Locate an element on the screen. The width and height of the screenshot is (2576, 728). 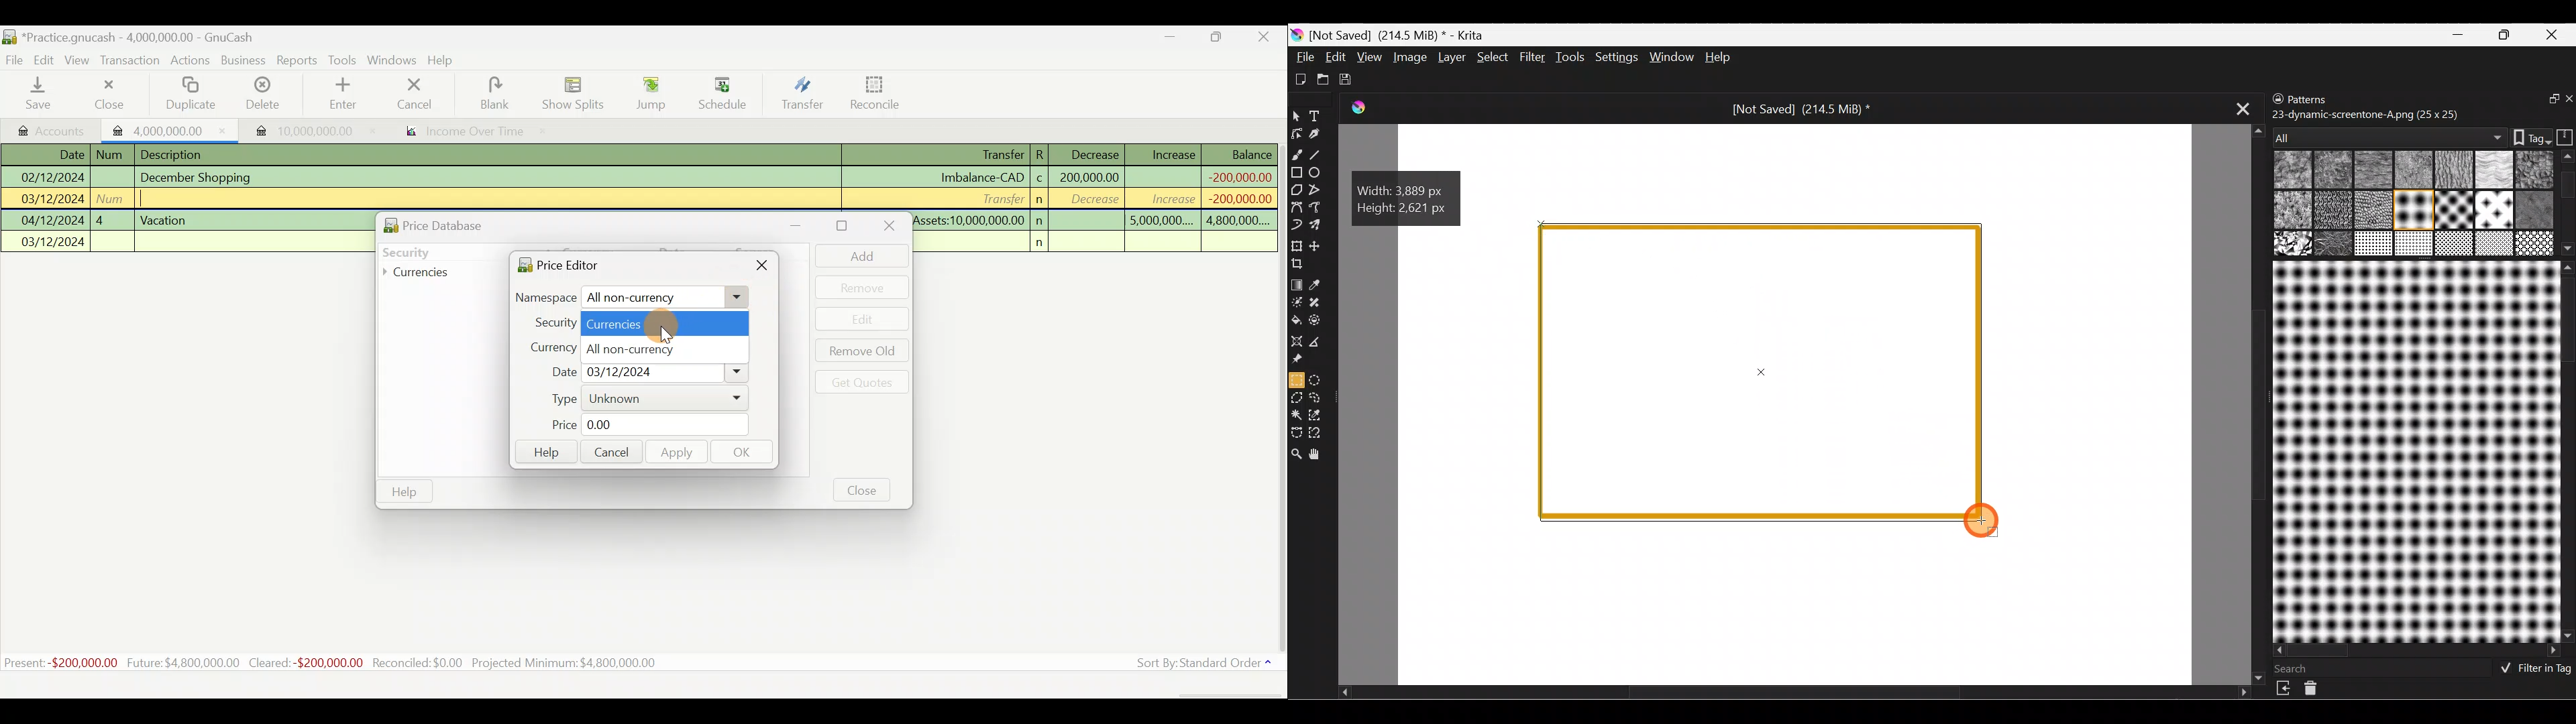
Dynamic brush tool is located at coordinates (1297, 225).